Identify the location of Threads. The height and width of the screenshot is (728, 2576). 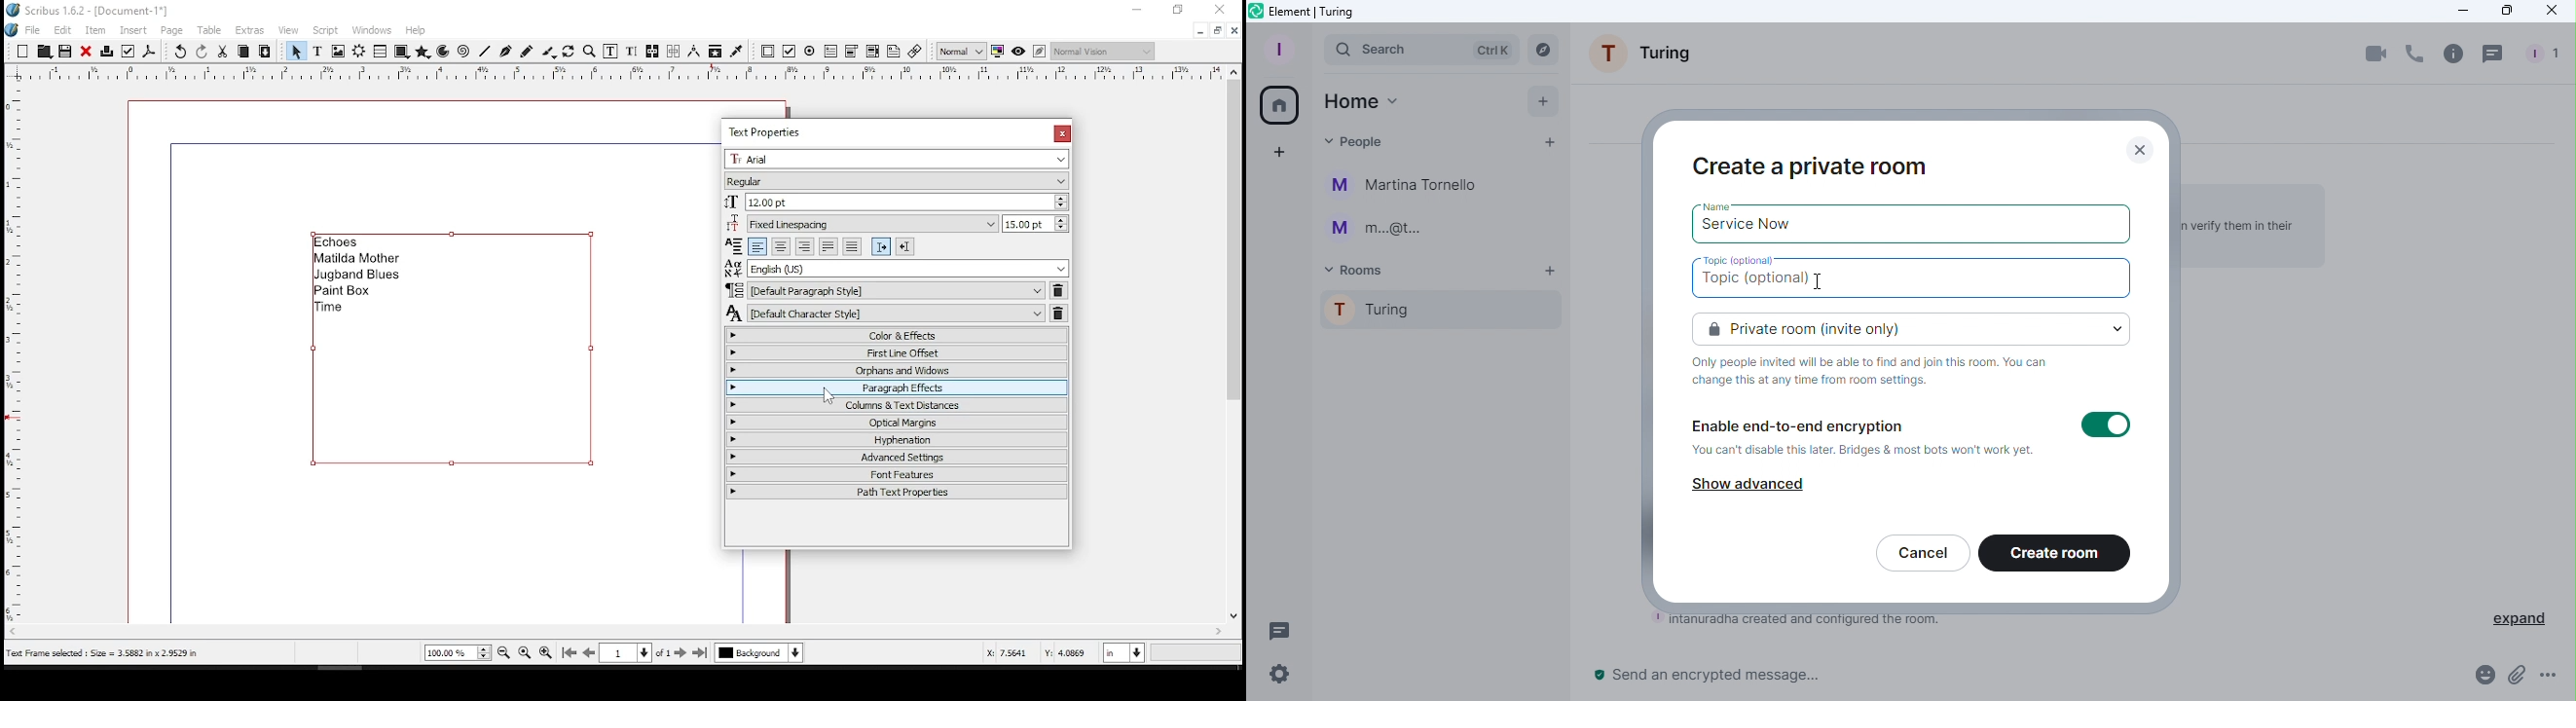
(1275, 628).